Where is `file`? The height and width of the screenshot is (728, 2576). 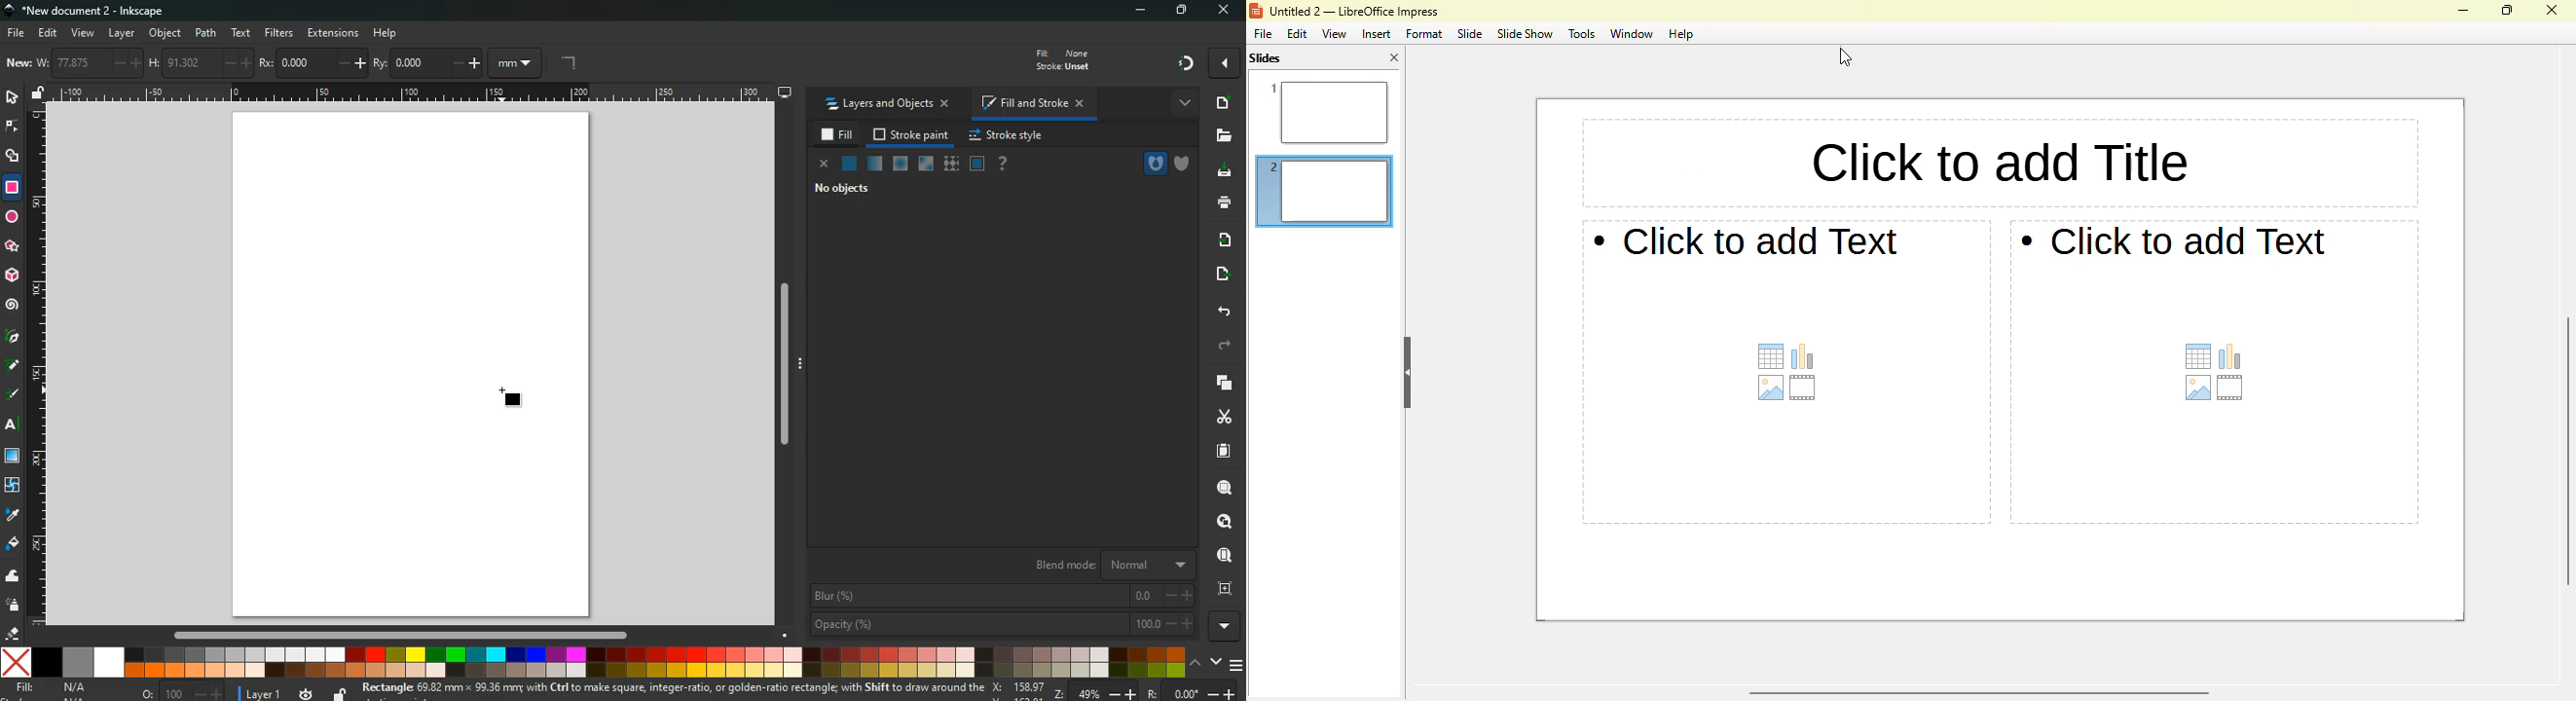 file is located at coordinates (1262, 33).